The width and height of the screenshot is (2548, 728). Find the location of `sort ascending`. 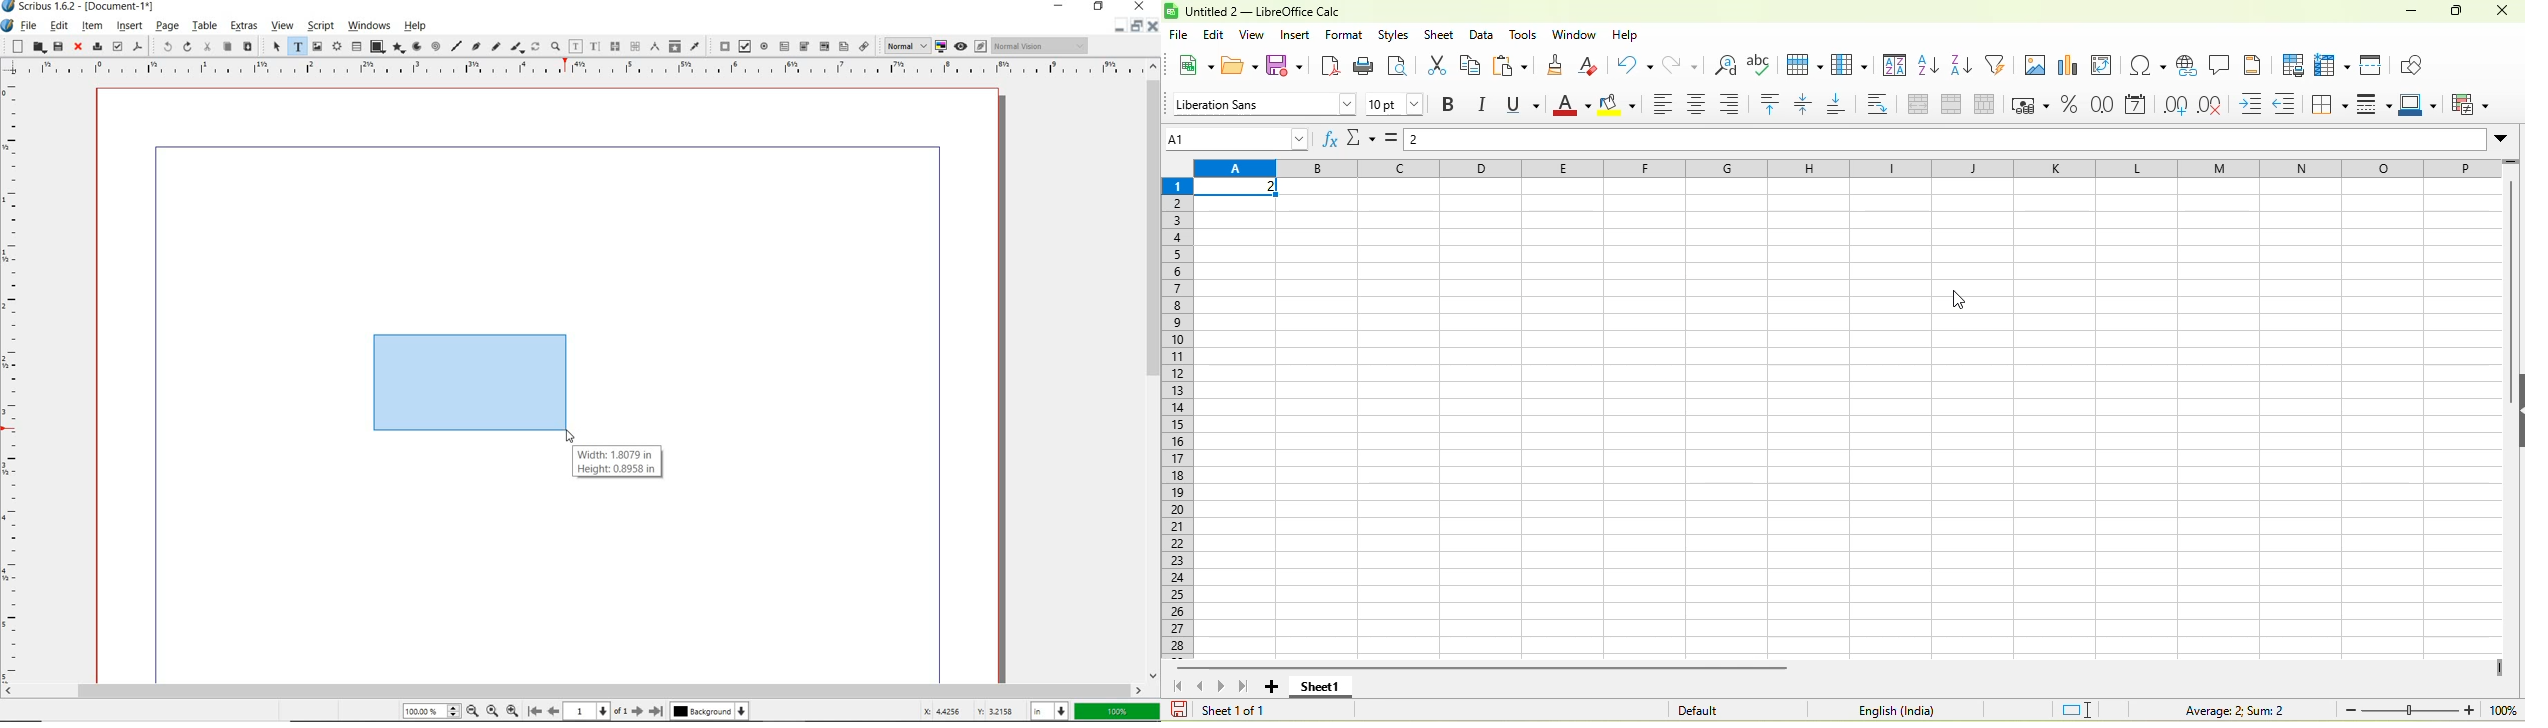

sort ascending is located at coordinates (1930, 67).